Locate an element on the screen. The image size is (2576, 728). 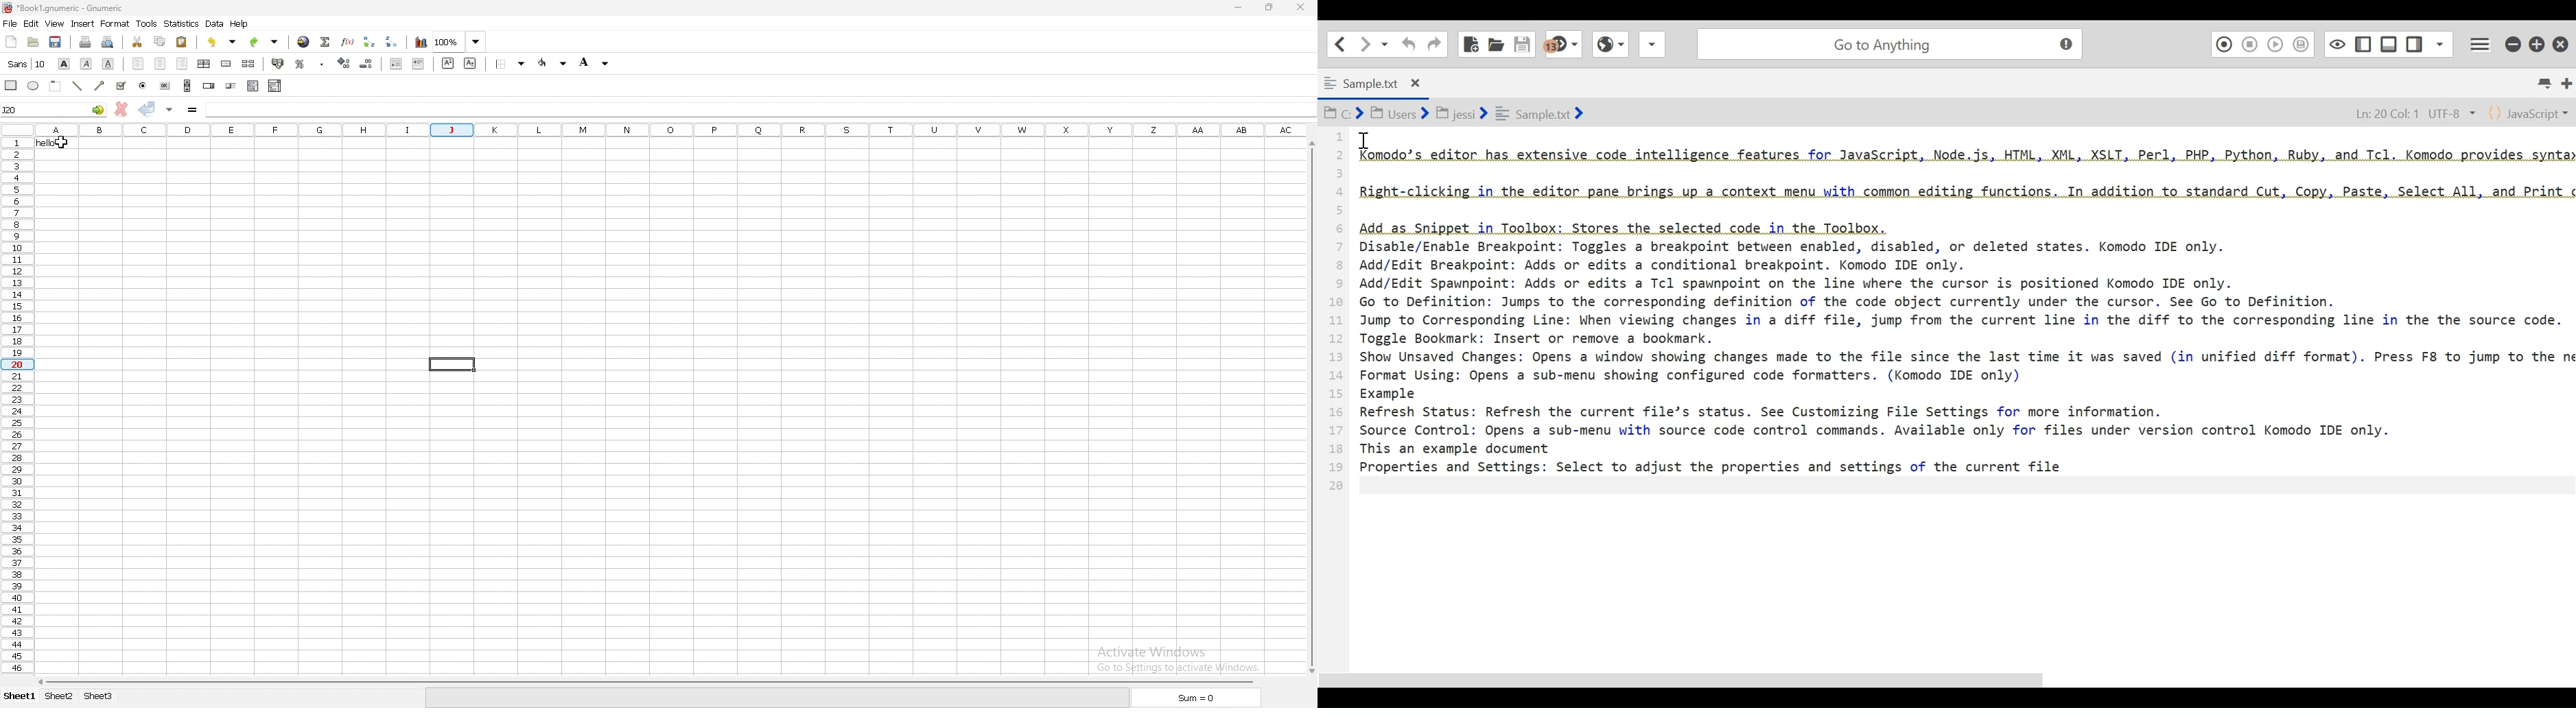
format is located at coordinates (115, 23).